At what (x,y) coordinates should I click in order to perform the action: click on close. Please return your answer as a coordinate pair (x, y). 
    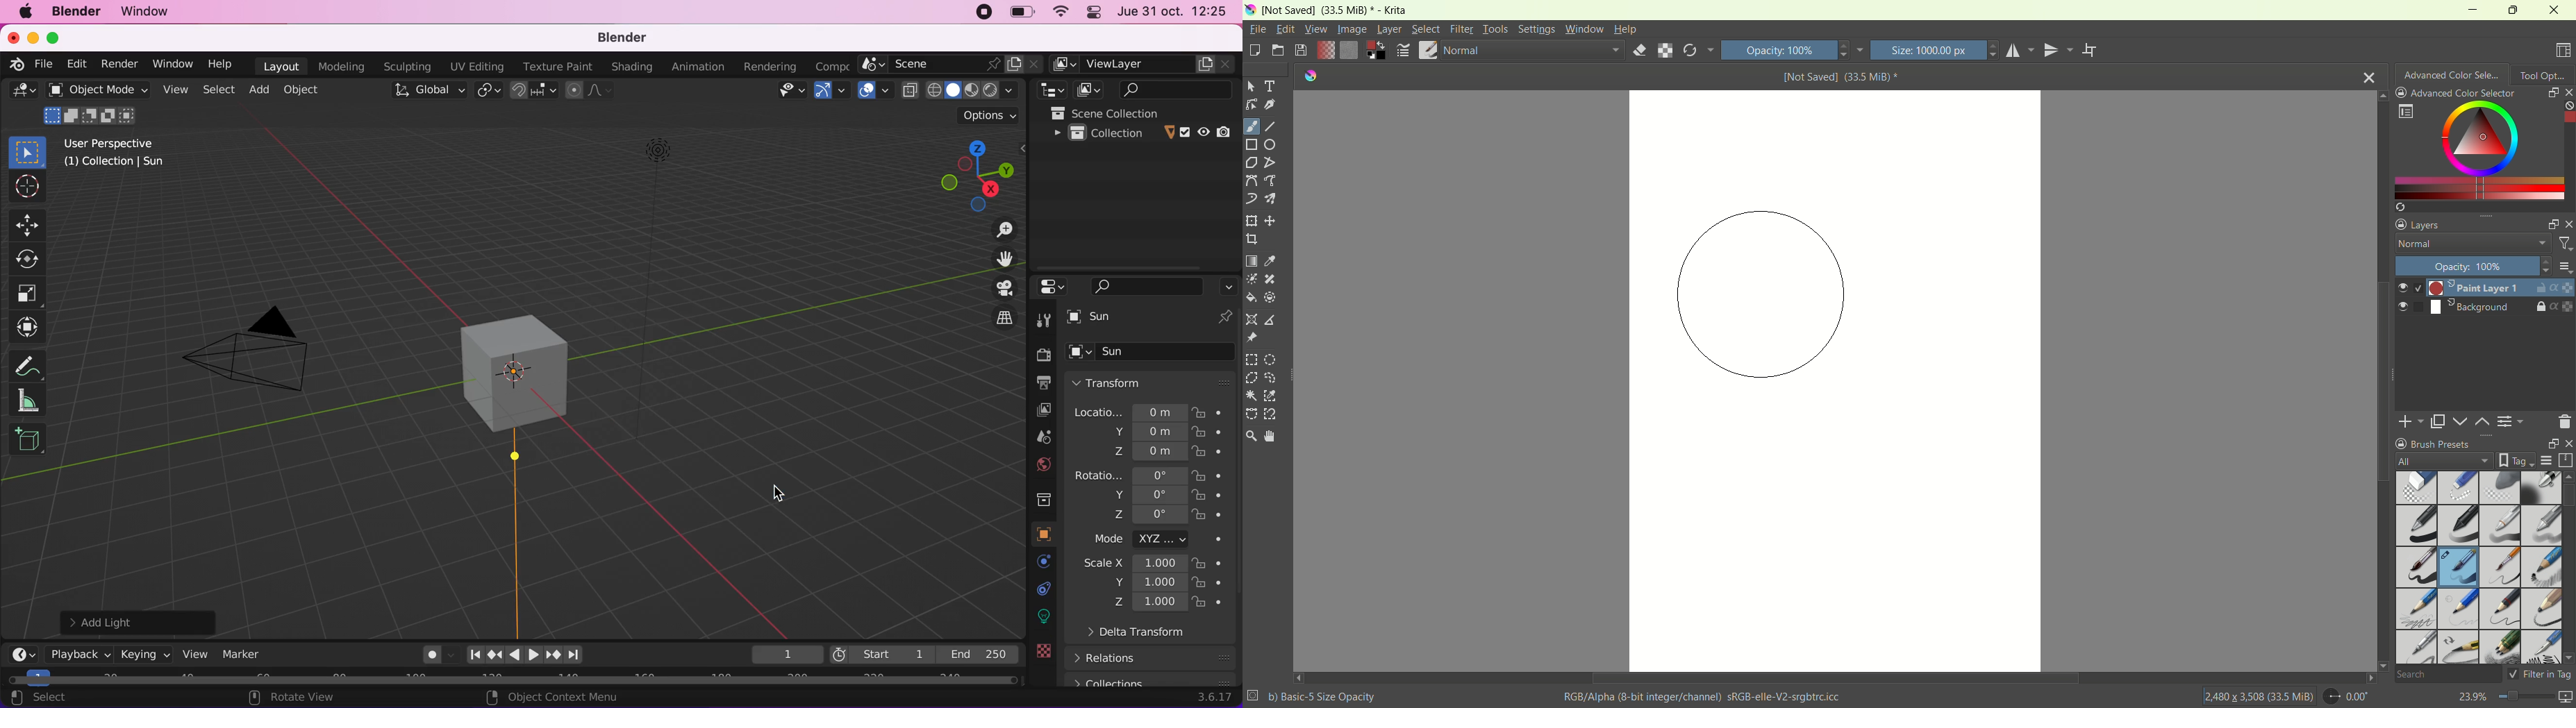
    Looking at the image, I should click on (2370, 76).